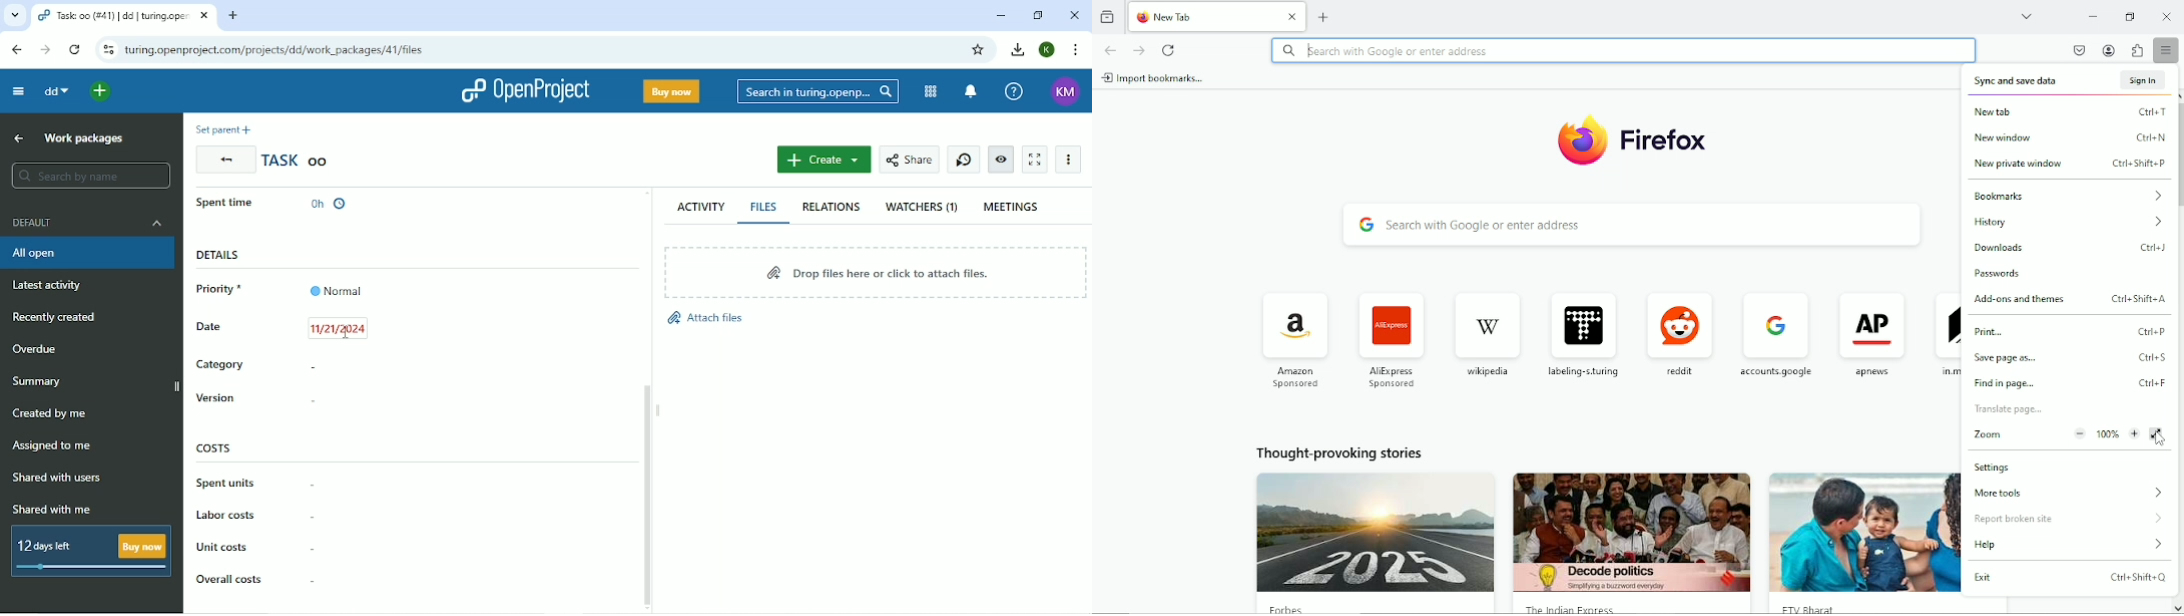 This screenshot has width=2184, height=616. Describe the element at coordinates (2071, 579) in the screenshot. I see `Exit` at that location.